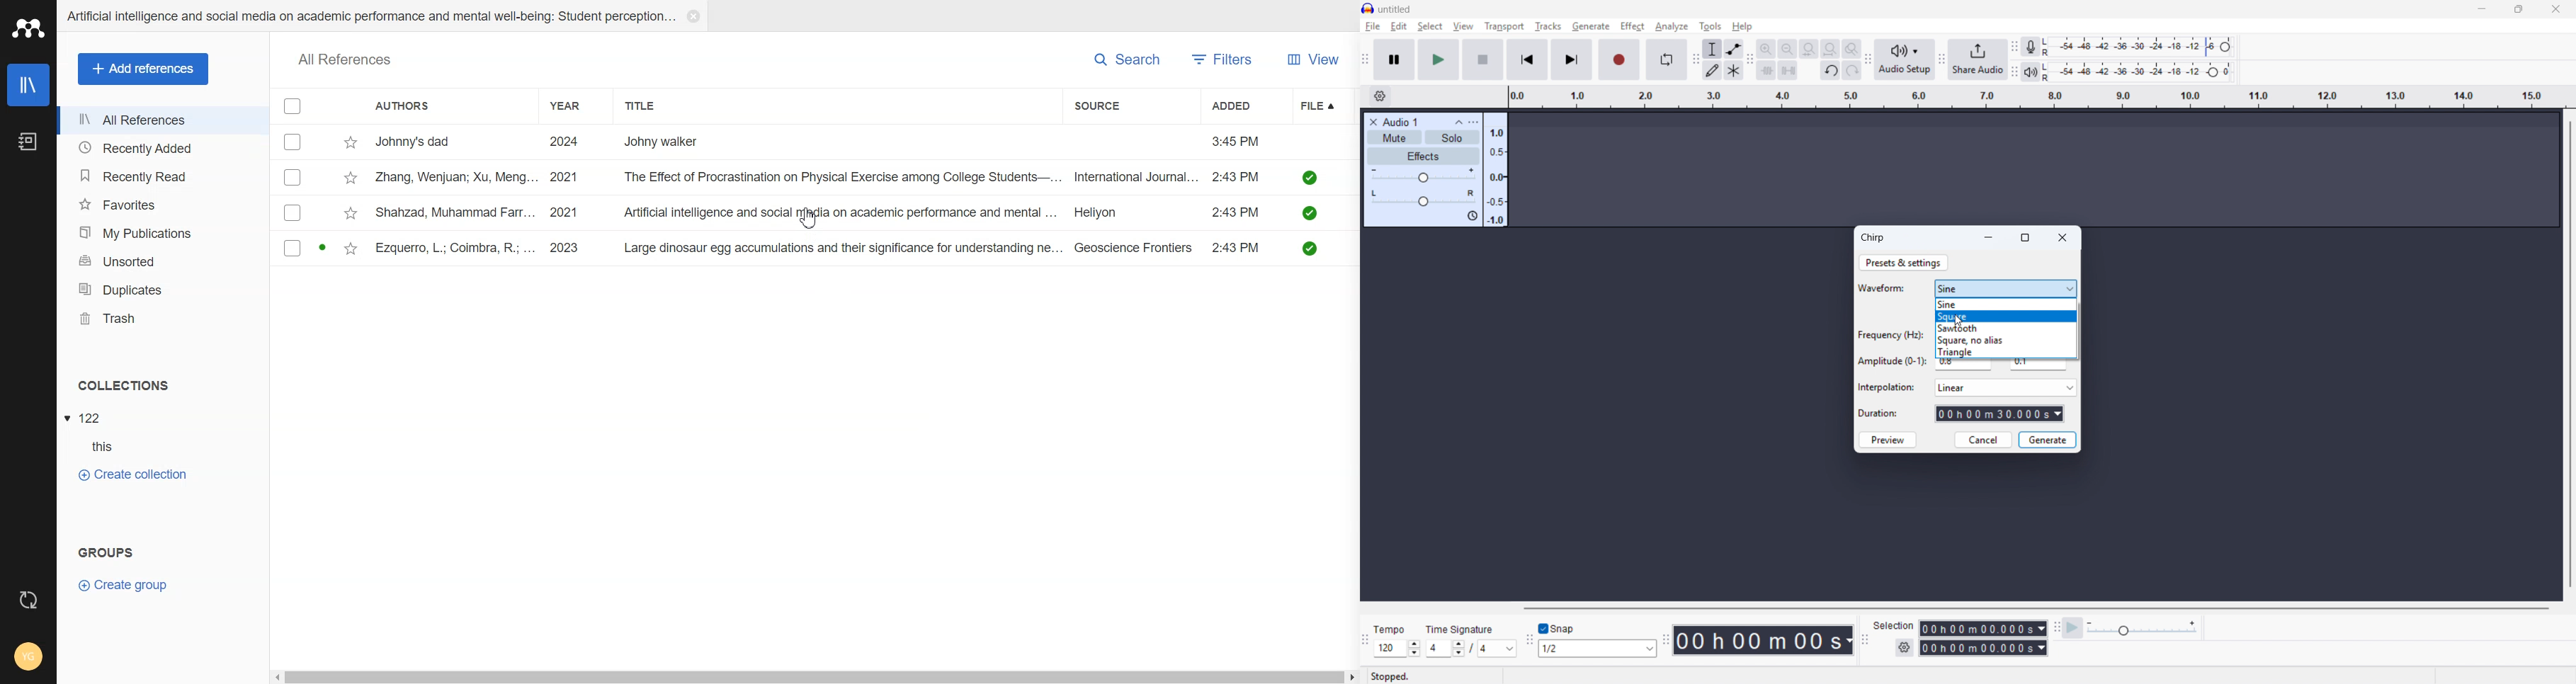 This screenshot has height=700, width=2576. What do you see at coordinates (1767, 70) in the screenshot?
I see `Trim audio outside selection ` at bounding box center [1767, 70].